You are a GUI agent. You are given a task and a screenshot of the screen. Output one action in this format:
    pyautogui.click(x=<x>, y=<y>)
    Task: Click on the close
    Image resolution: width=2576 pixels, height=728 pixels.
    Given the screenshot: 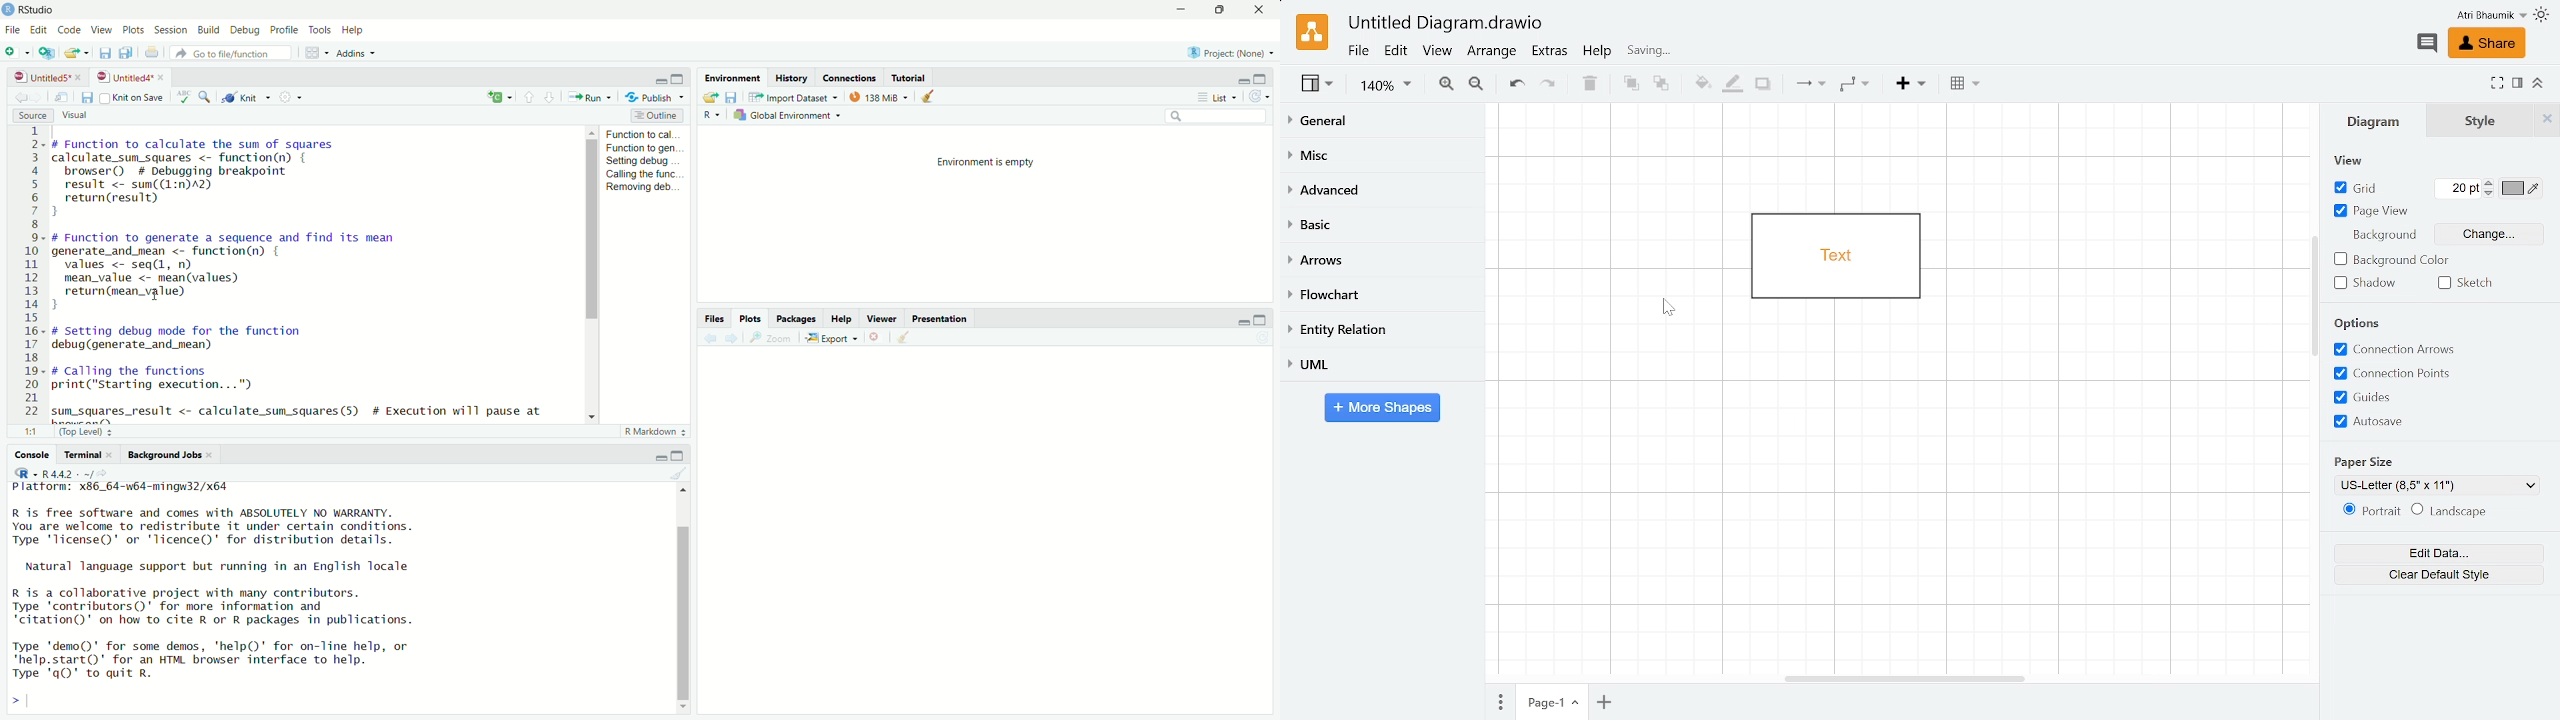 What is the action you would take?
    pyautogui.click(x=164, y=77)
    